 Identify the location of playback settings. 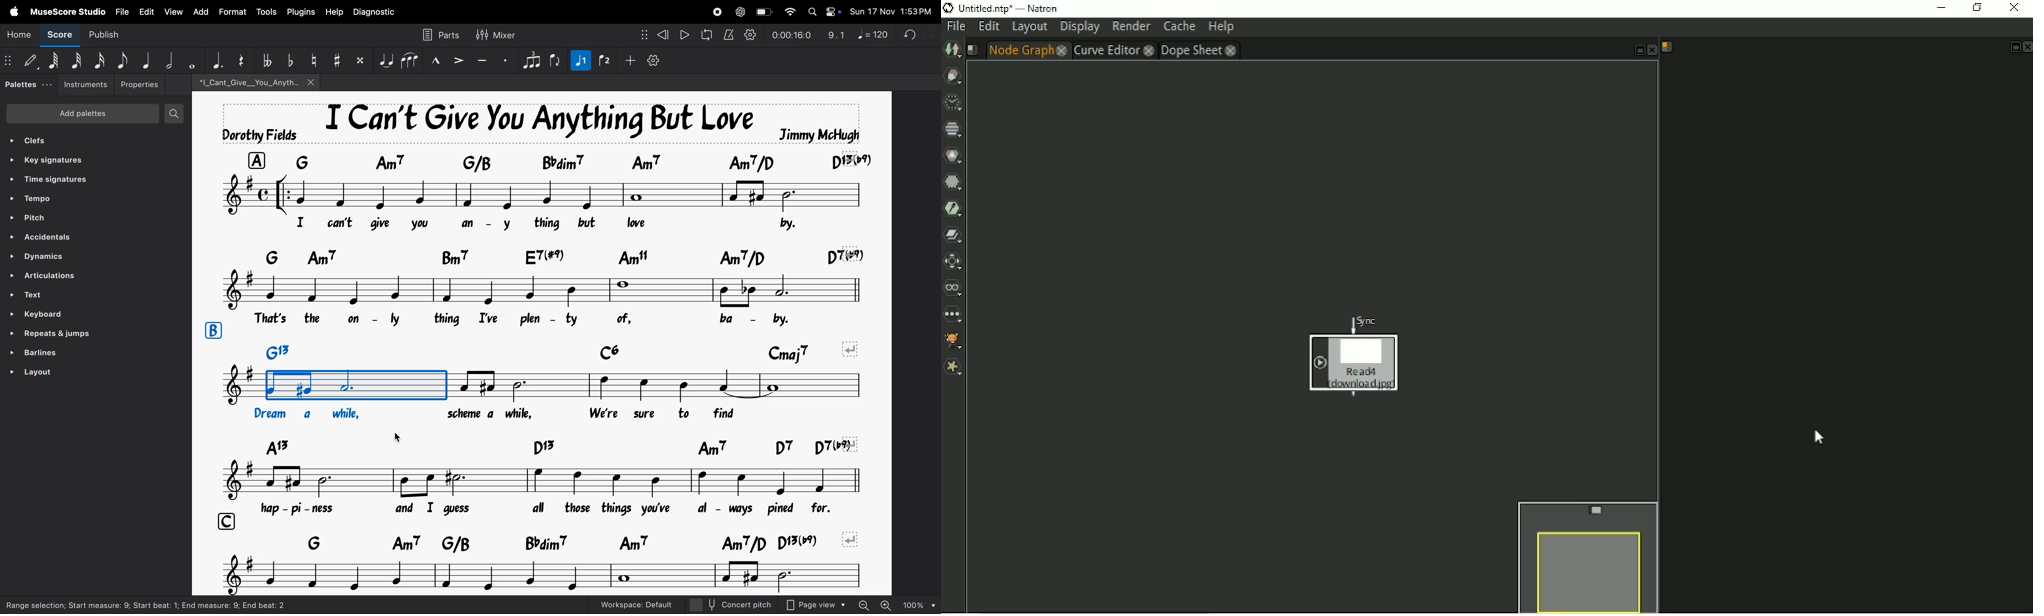
(750, 33).